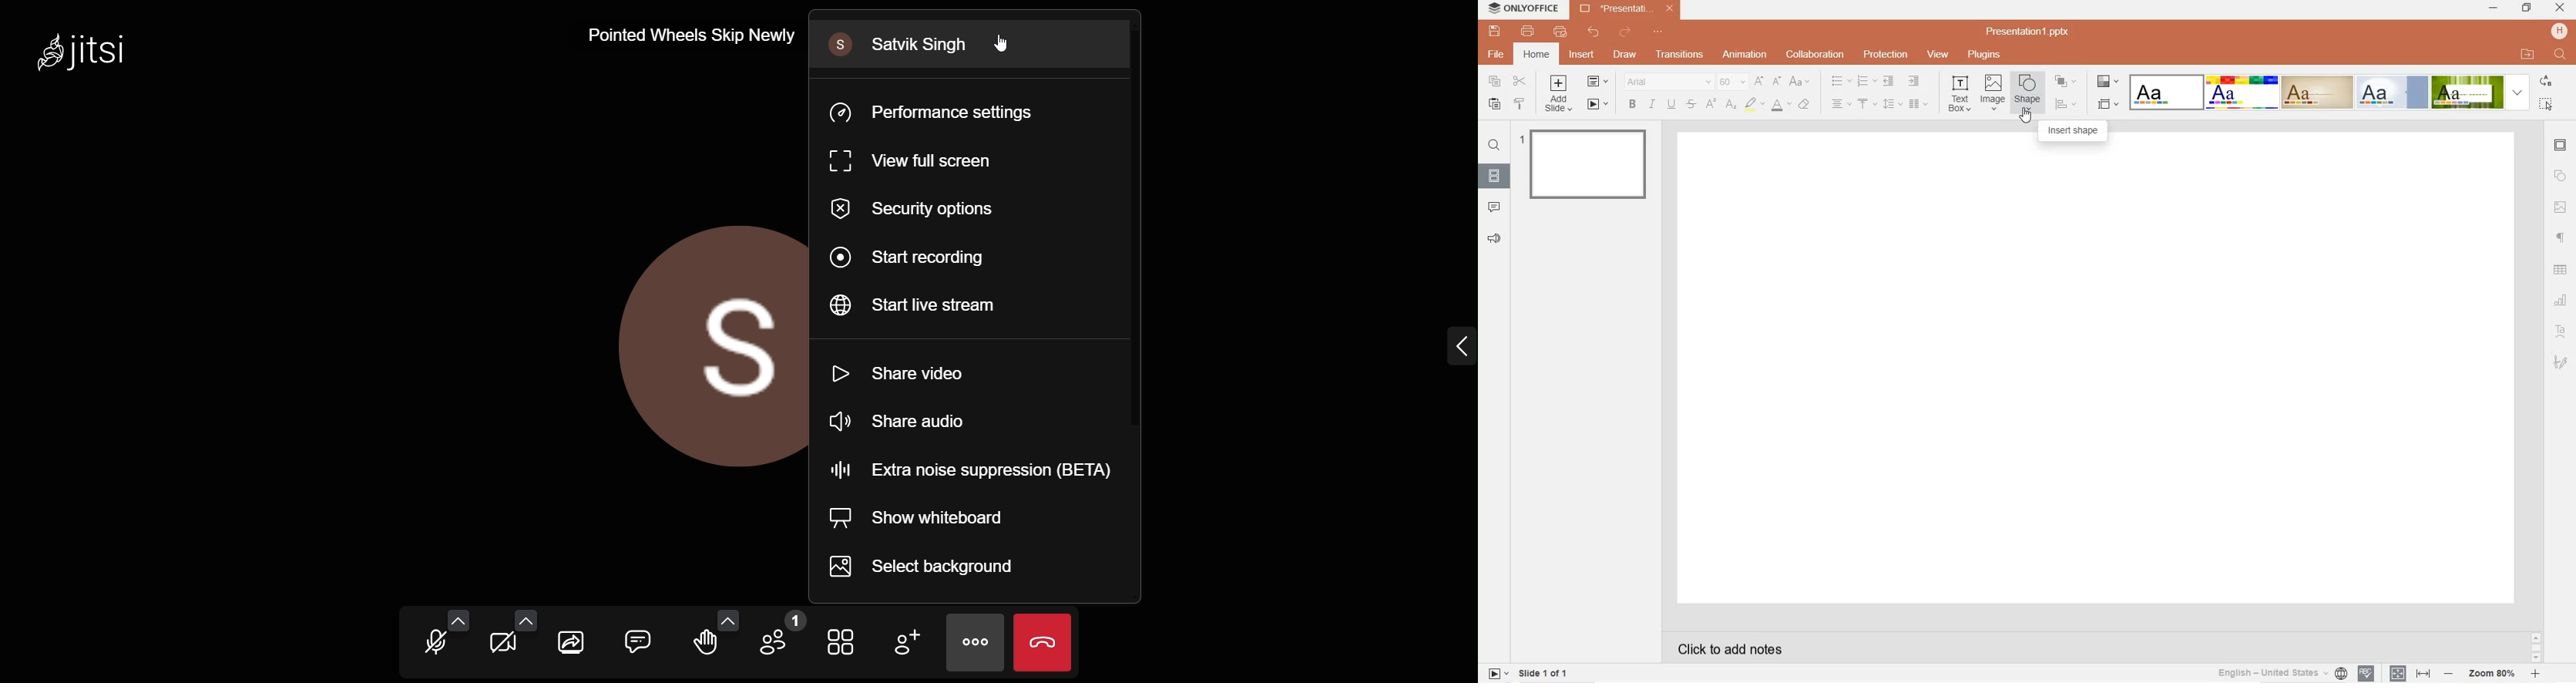 The height and width of the screenshot is (700, 2576). What do you see at coordinates (2167, 92) in the screenshot?
I see `Blank` at bounding box center [2167, 92].